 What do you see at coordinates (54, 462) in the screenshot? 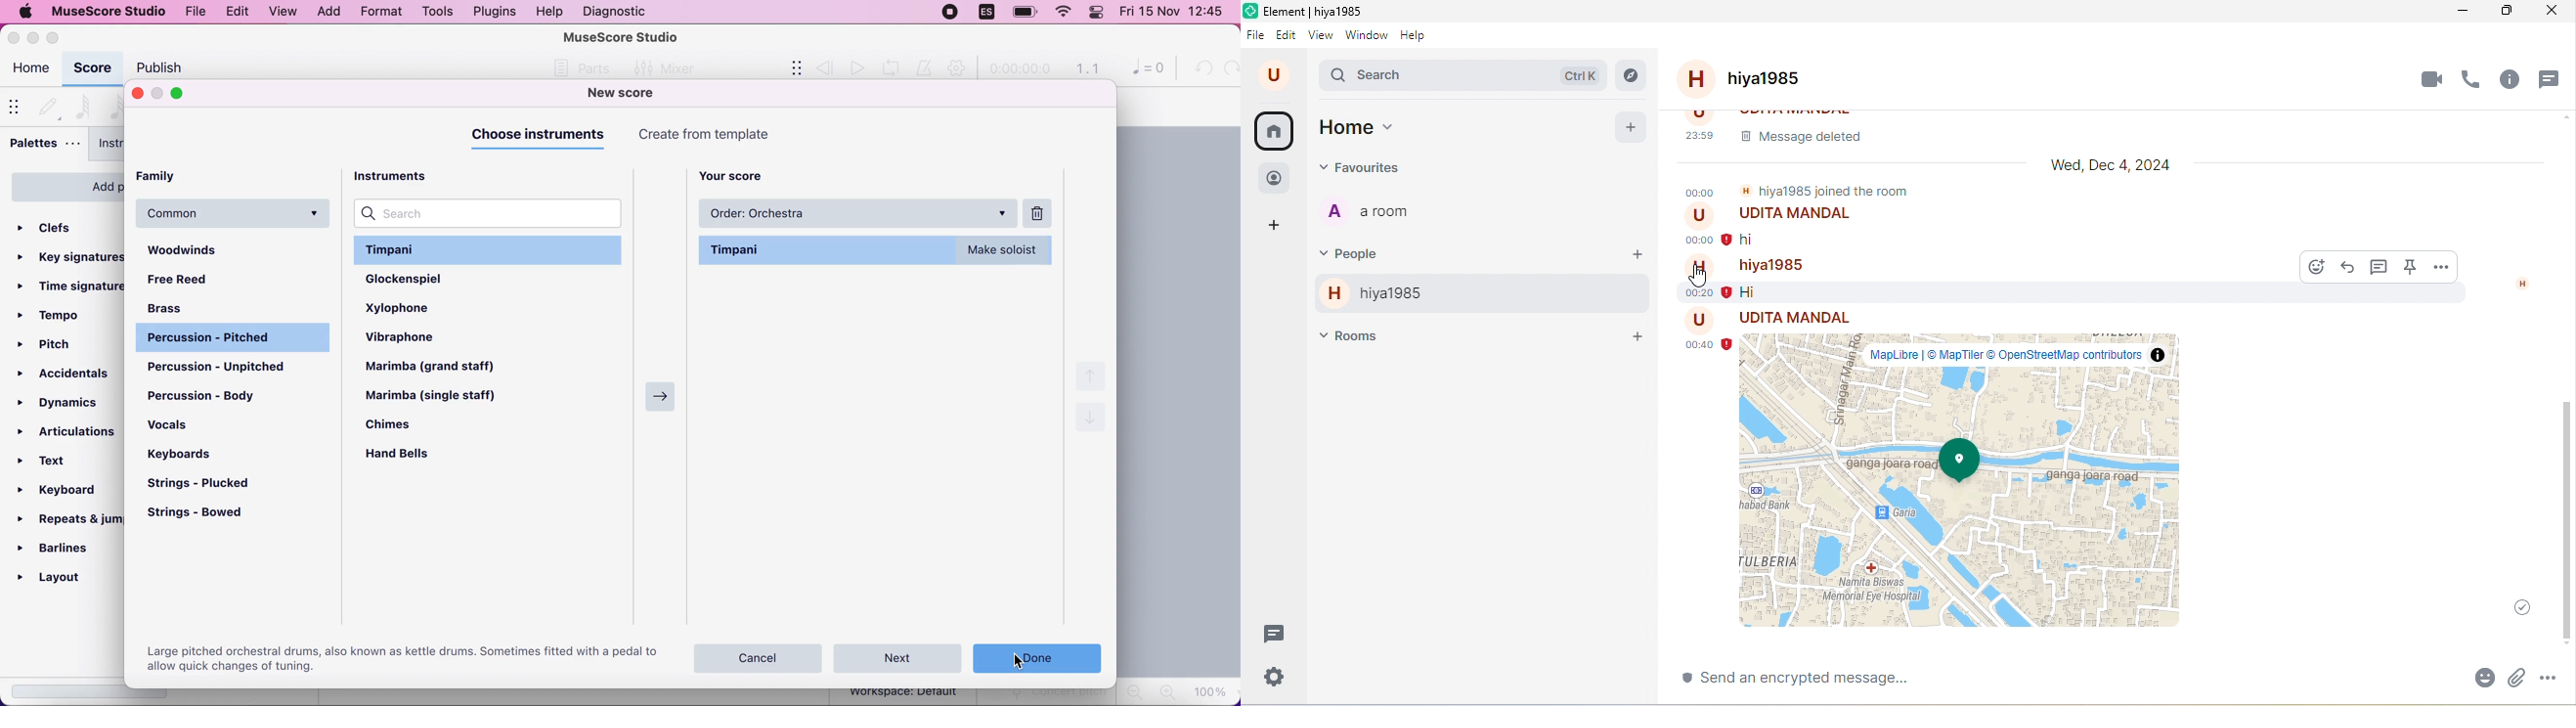
I see `text` at bounding box center [54, 462].